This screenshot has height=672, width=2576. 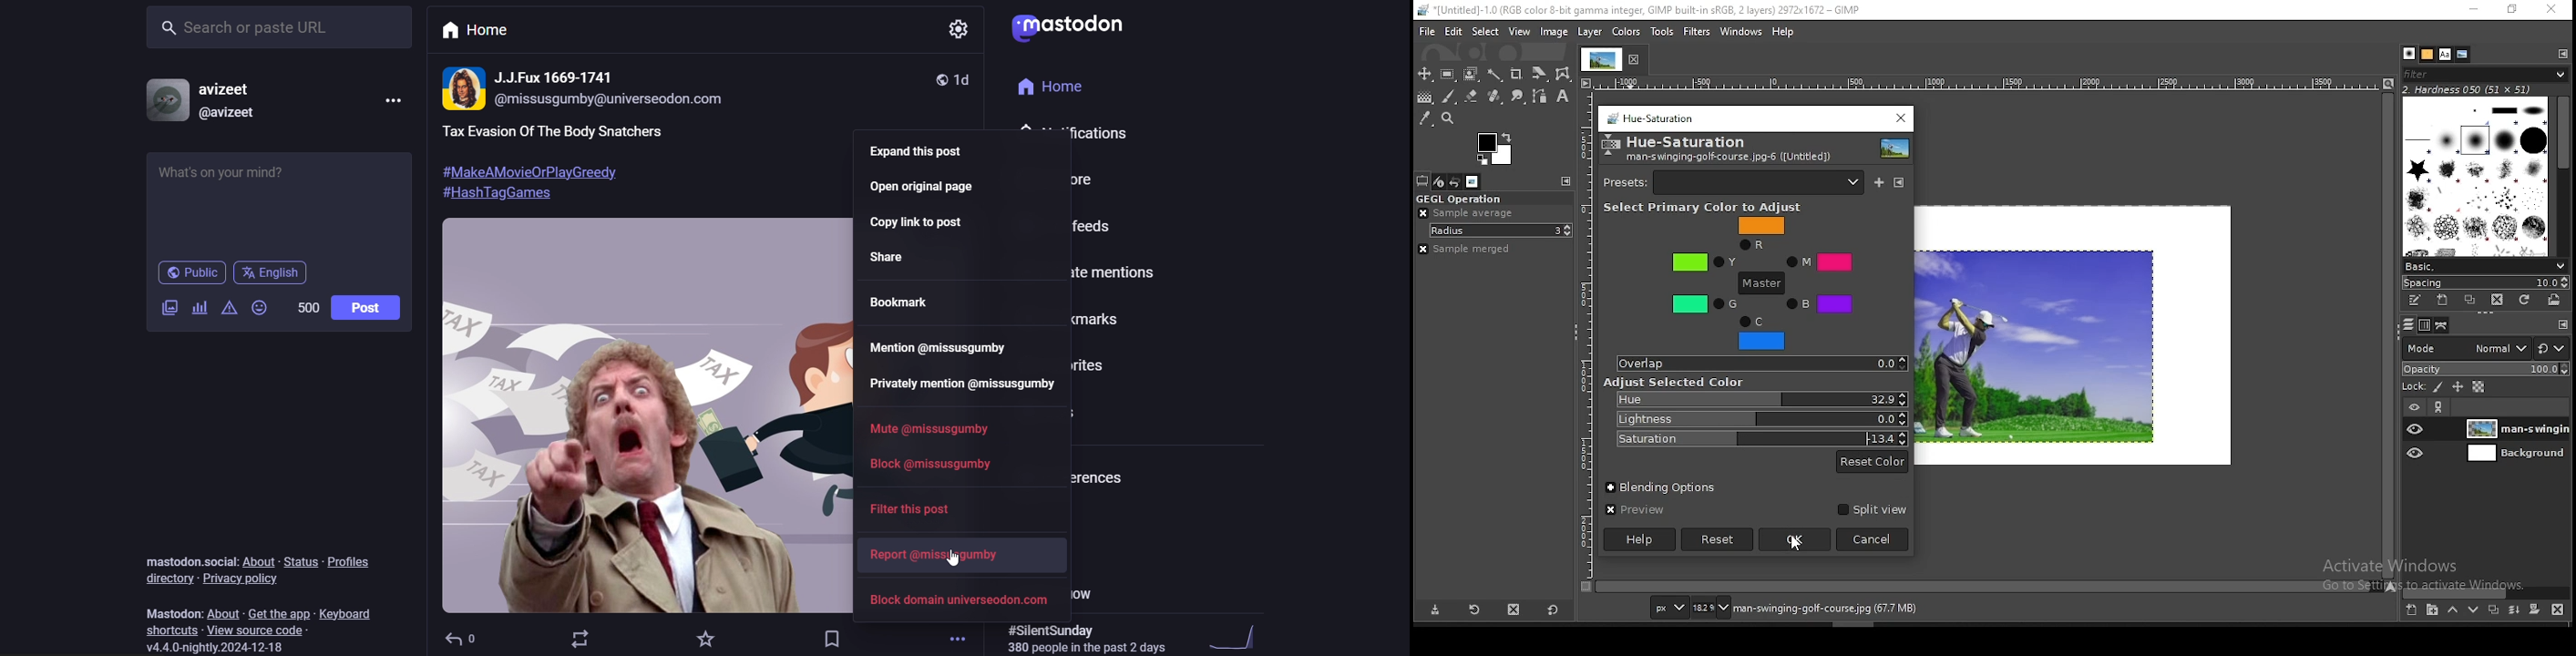 What do you see at coordinates (2514, 610) in the screenshot?
I see `merge layer` at bounding box center [2514, 610].